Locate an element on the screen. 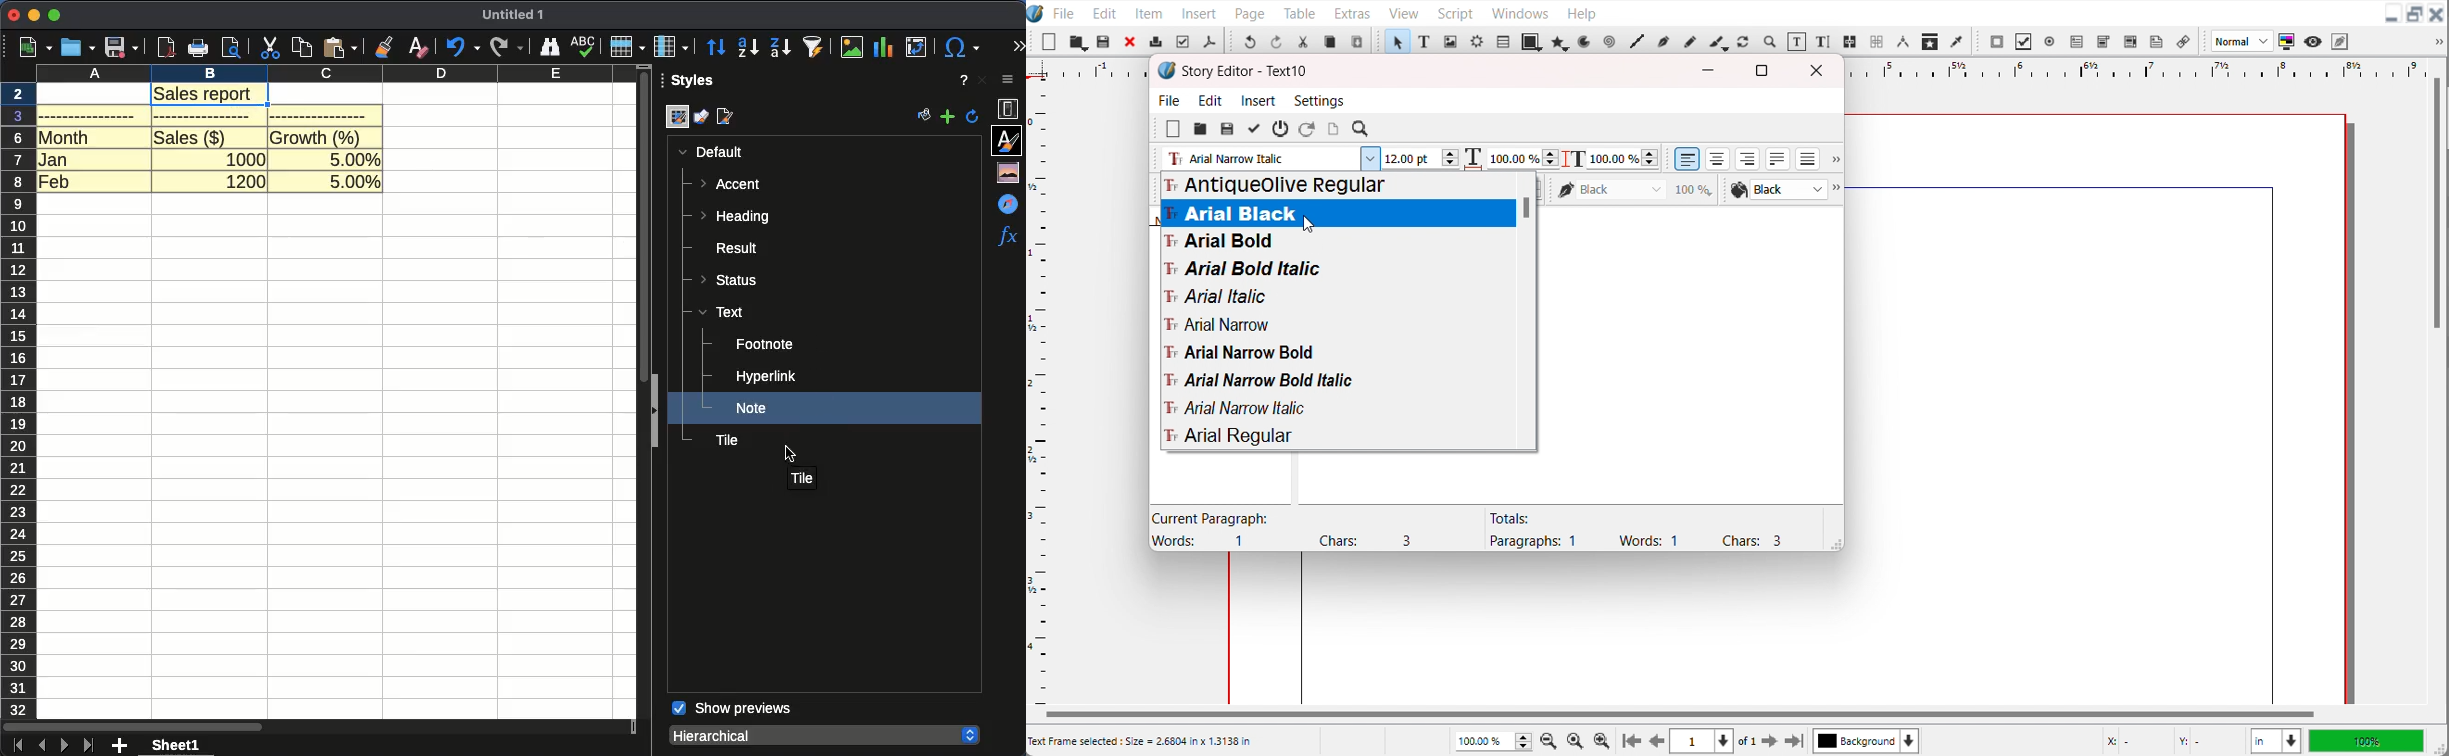  Print is located at coordinates (1157, 41).